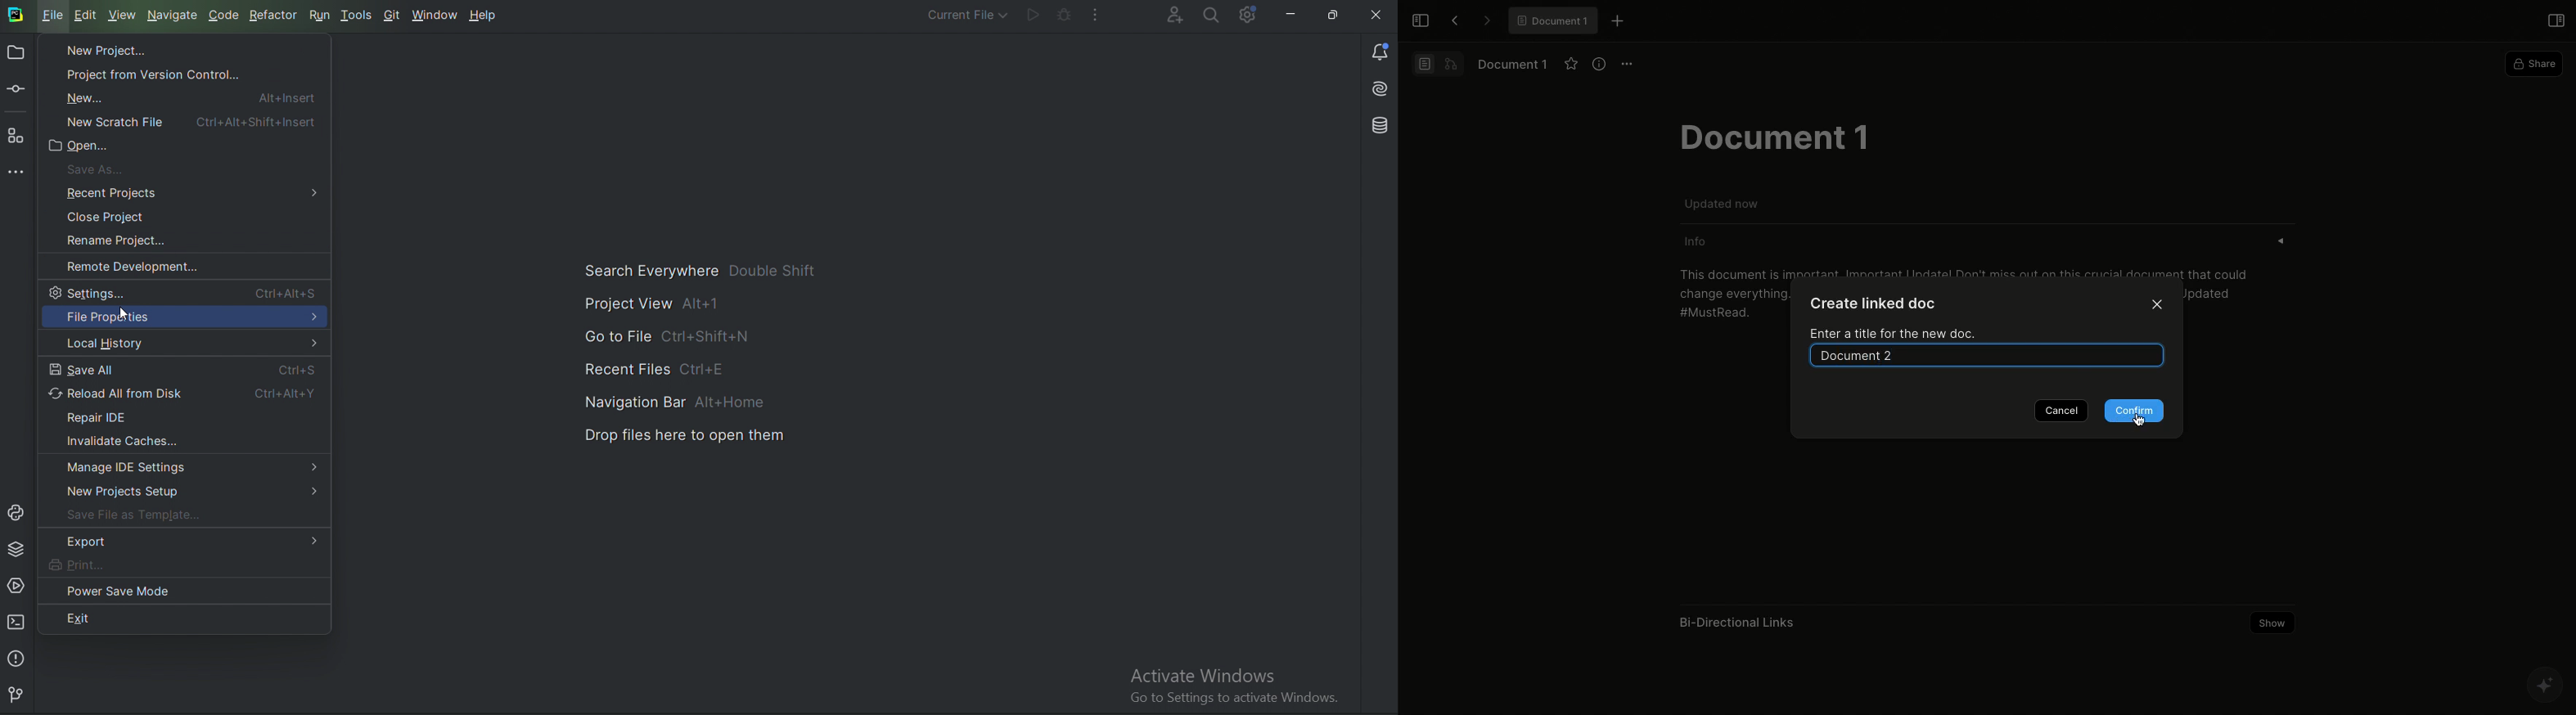 This screenshot has width=2576, height=728. I want to click on Help, so click(486, 16).